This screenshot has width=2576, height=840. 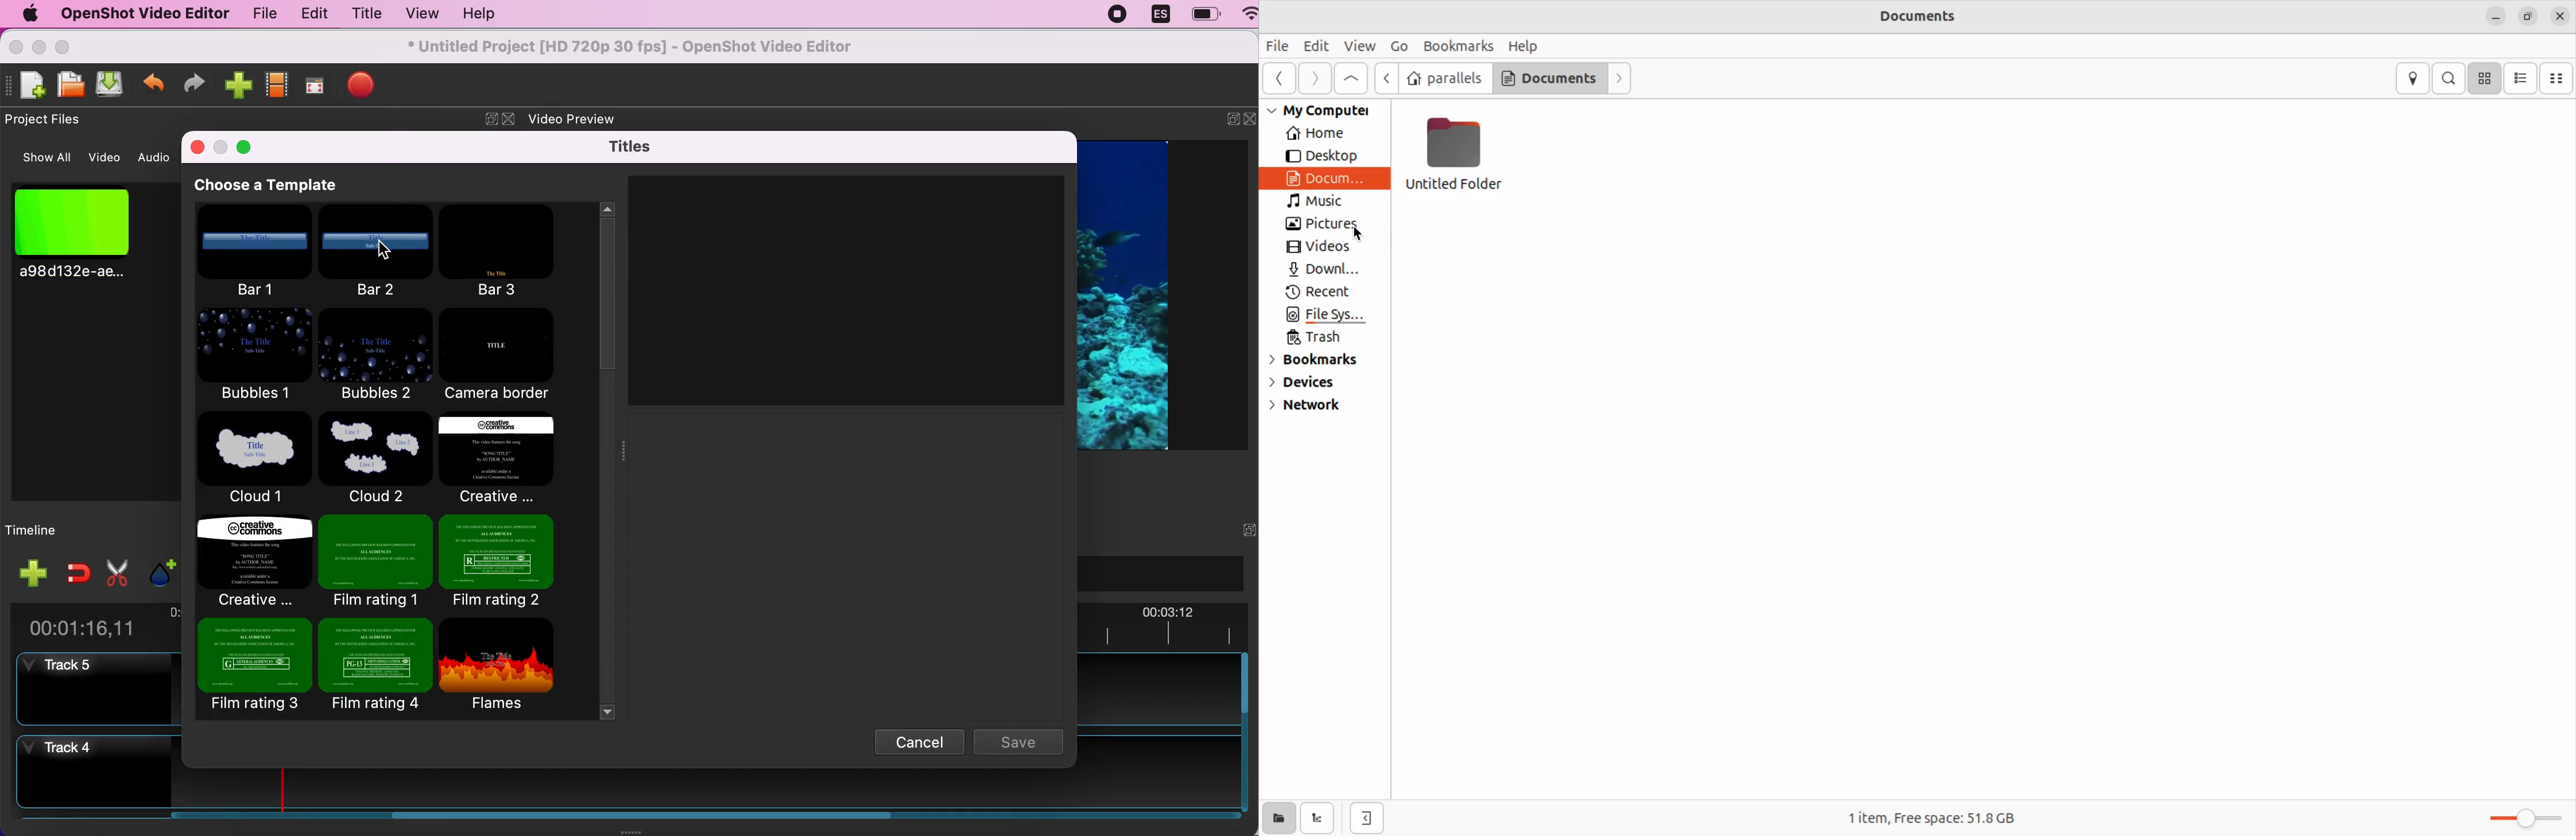 I want to click on flames, so click(x=506, y=664).